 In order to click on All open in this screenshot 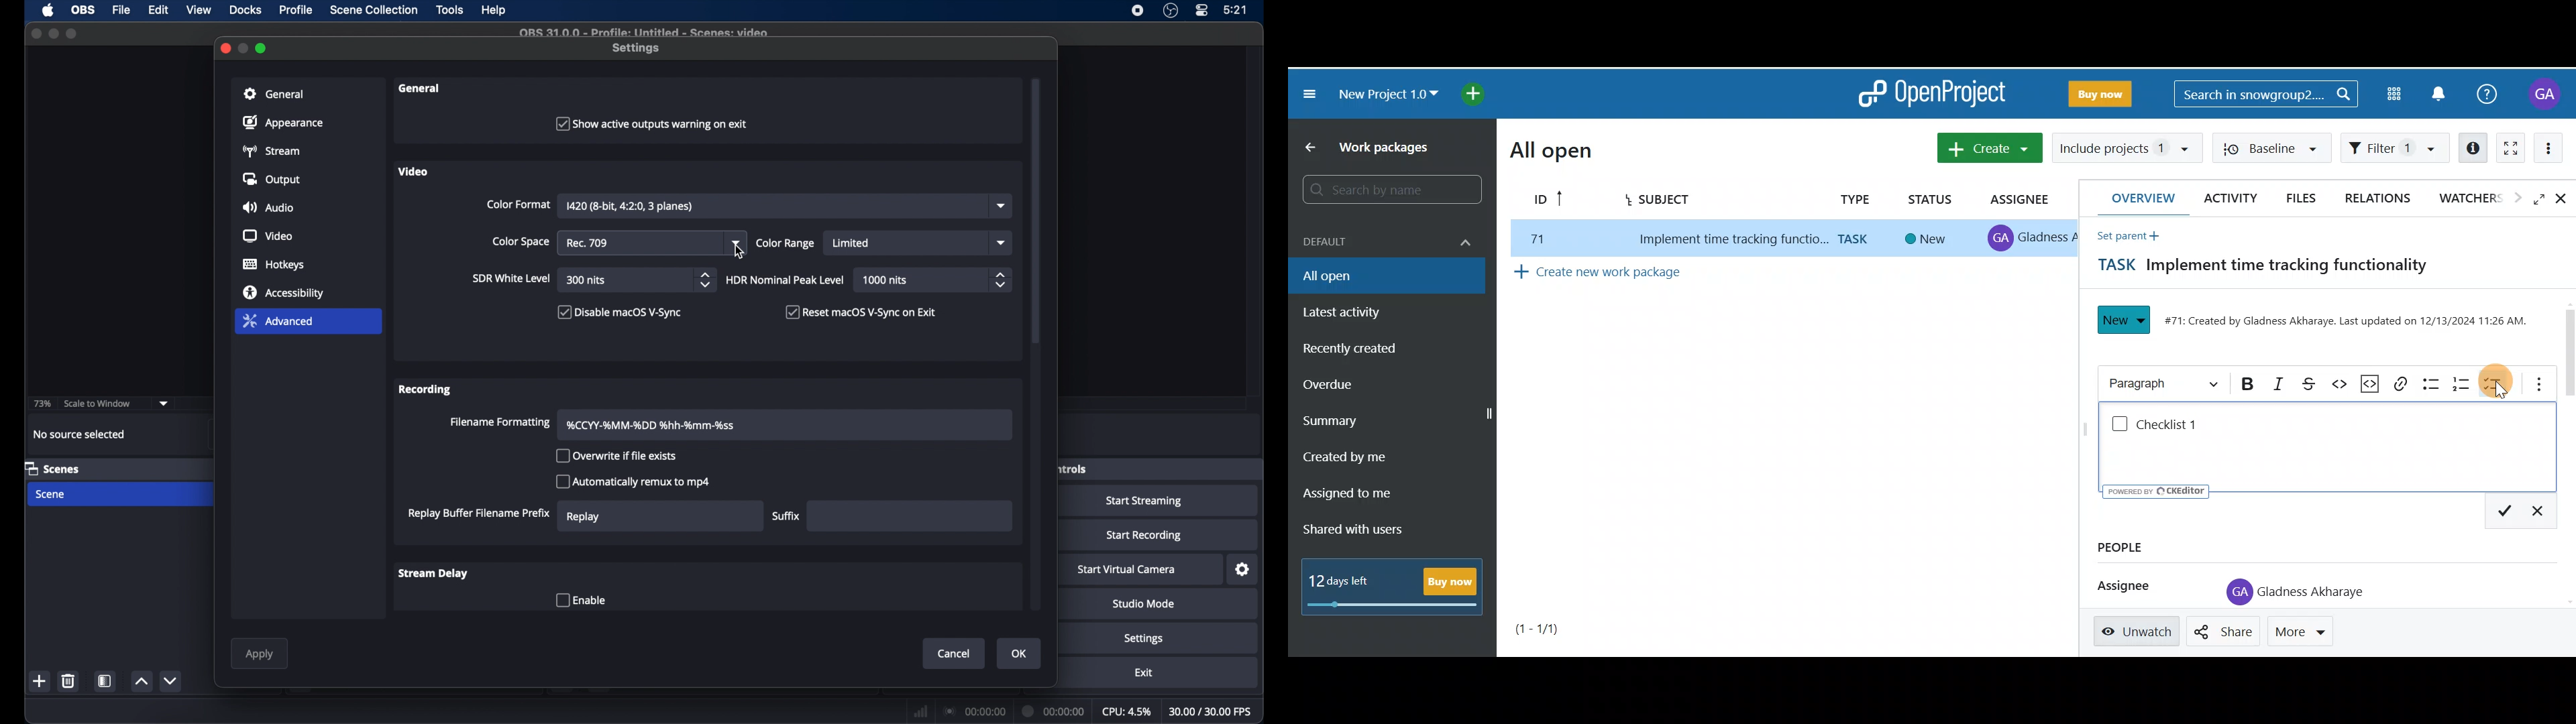, I will do `click(1371, 278)`.